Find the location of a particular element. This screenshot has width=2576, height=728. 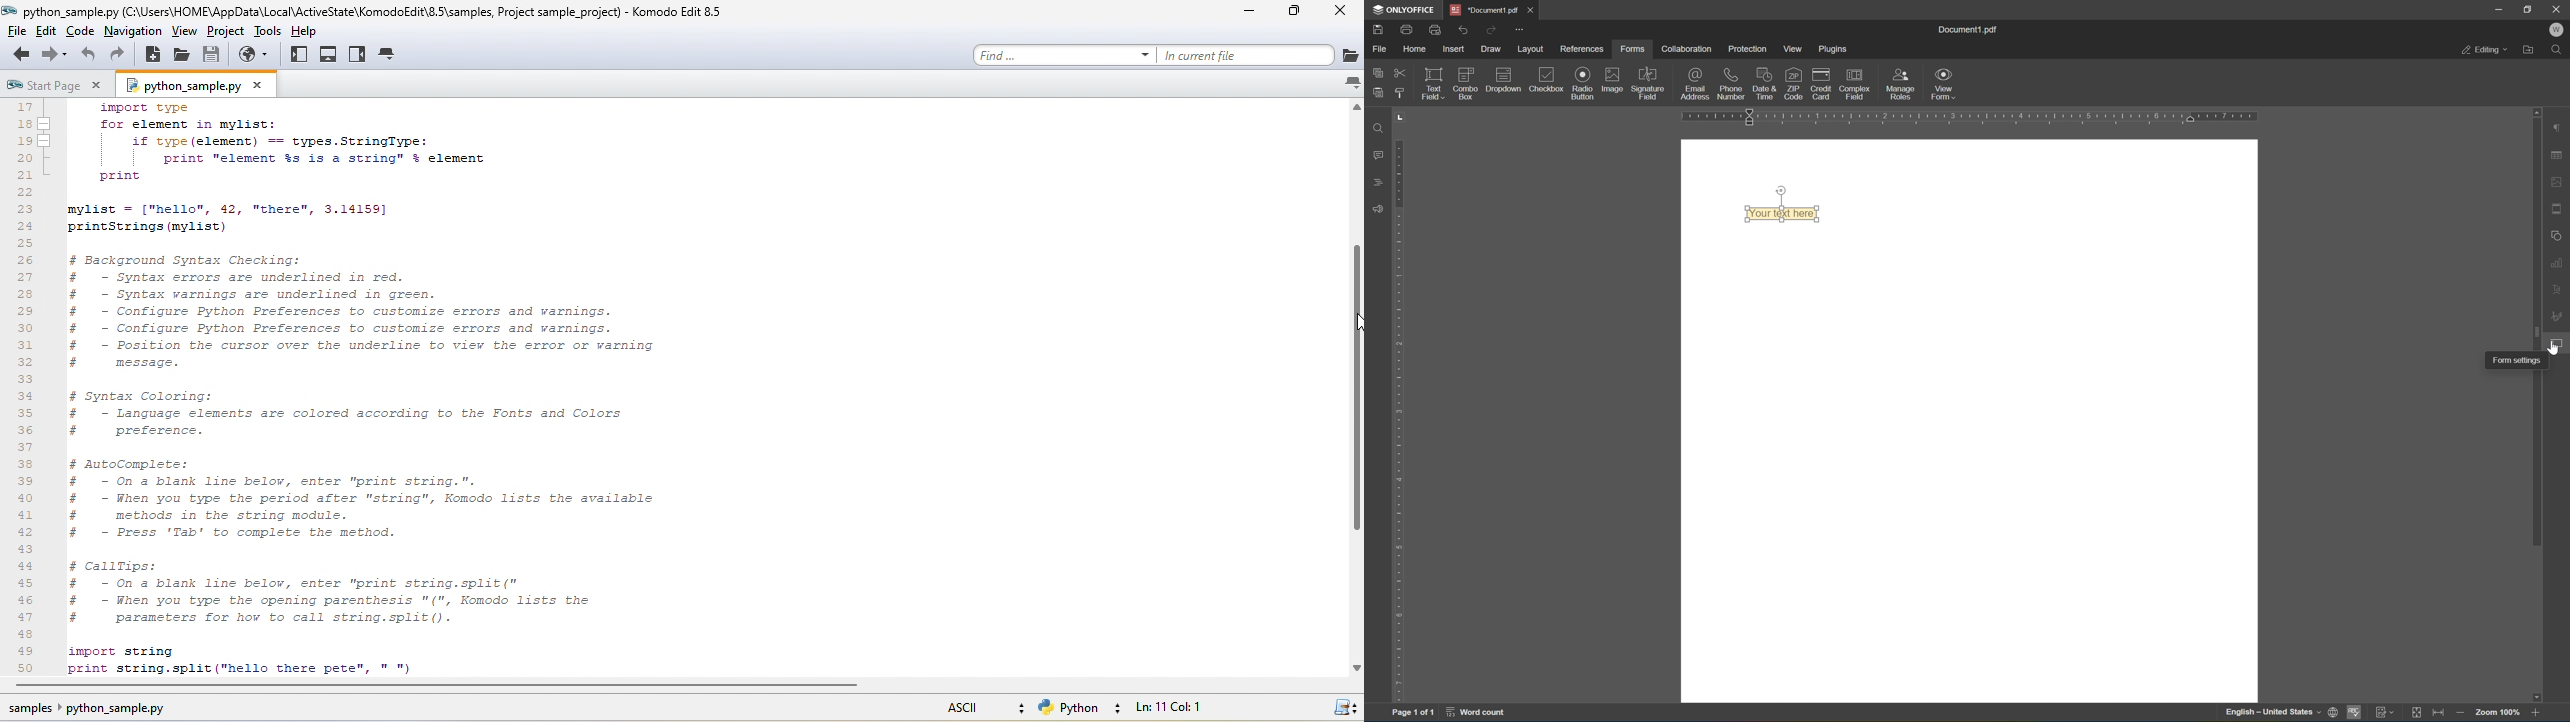

paste is located at coordinates (1380, 92).